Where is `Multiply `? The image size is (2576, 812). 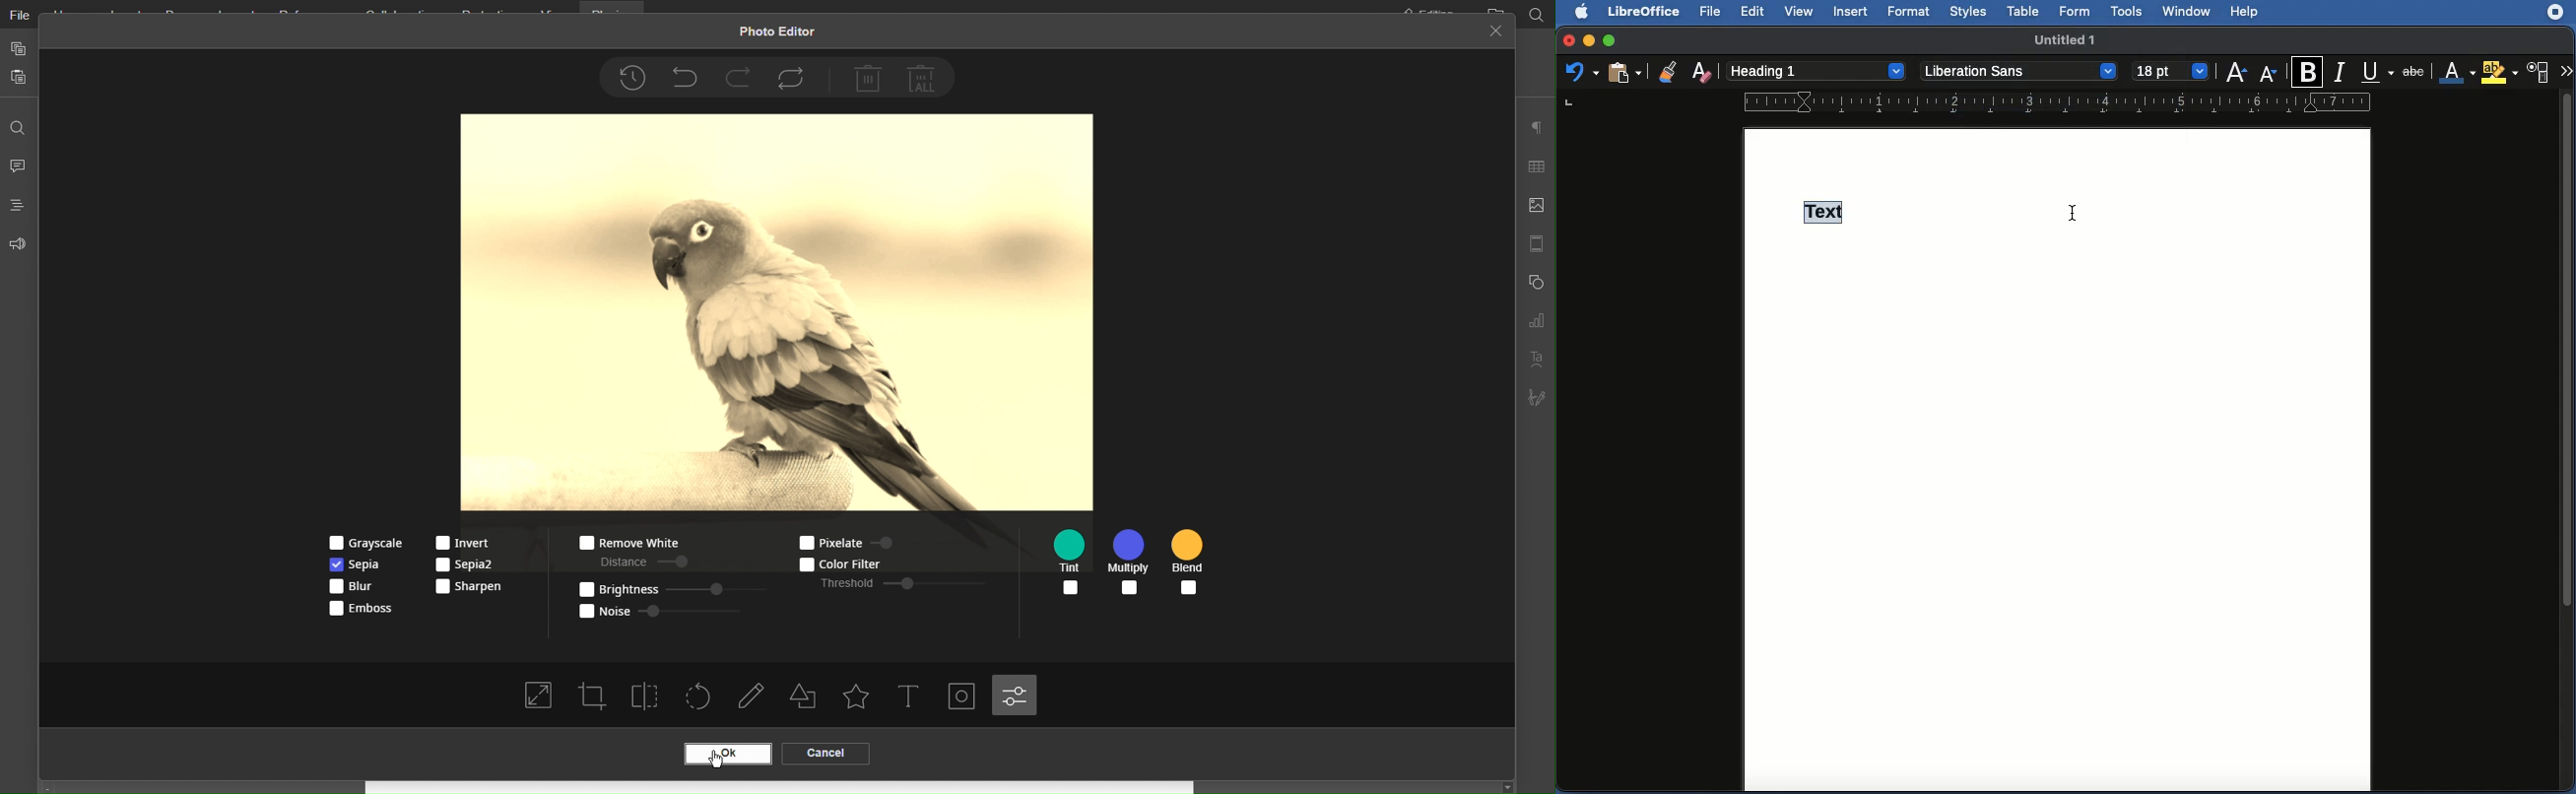
Multiply  is located at coordinates (1131, 563).